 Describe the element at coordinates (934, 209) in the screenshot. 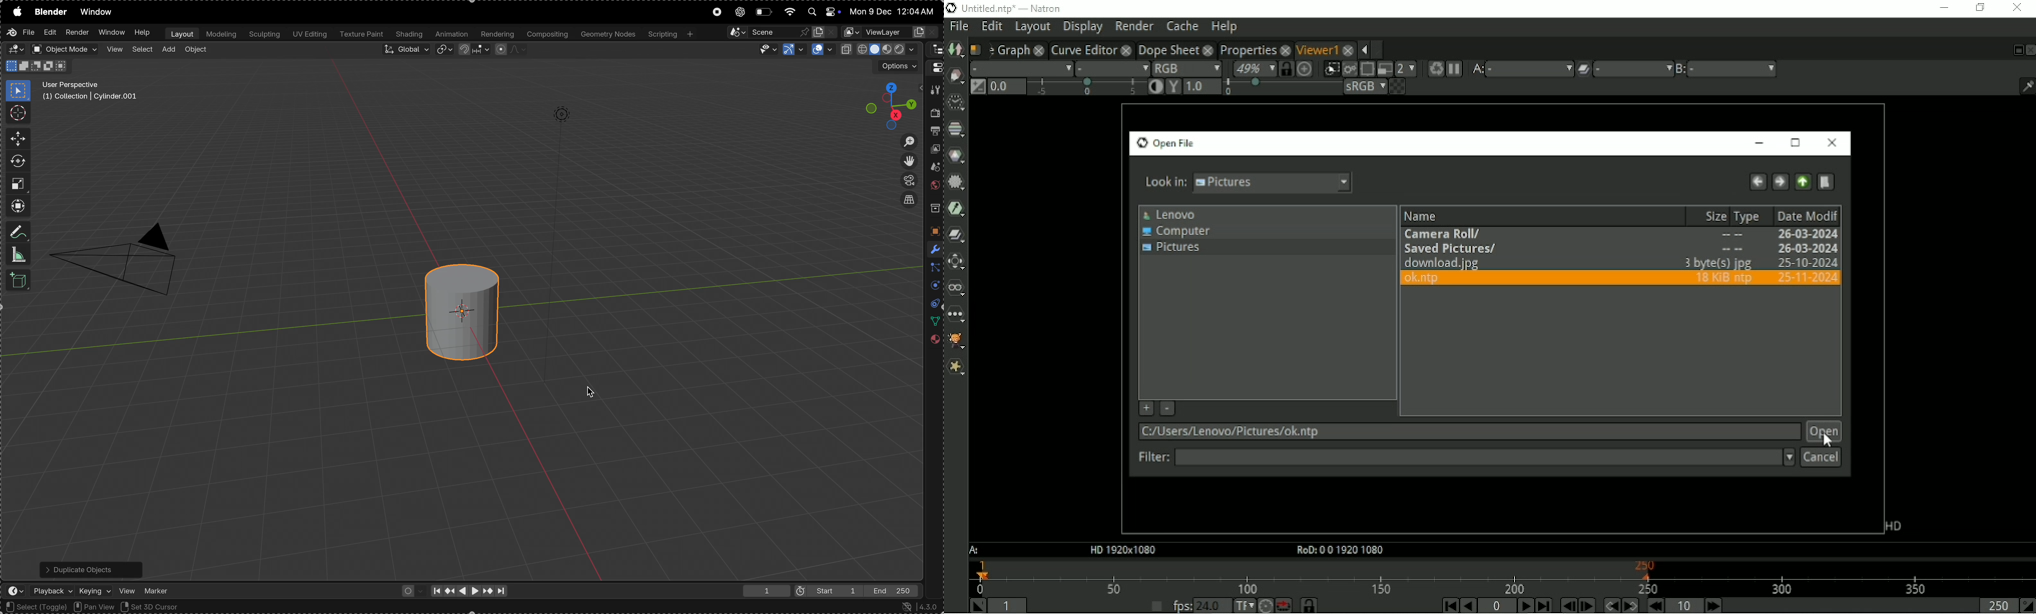

I see `collections` at that location.